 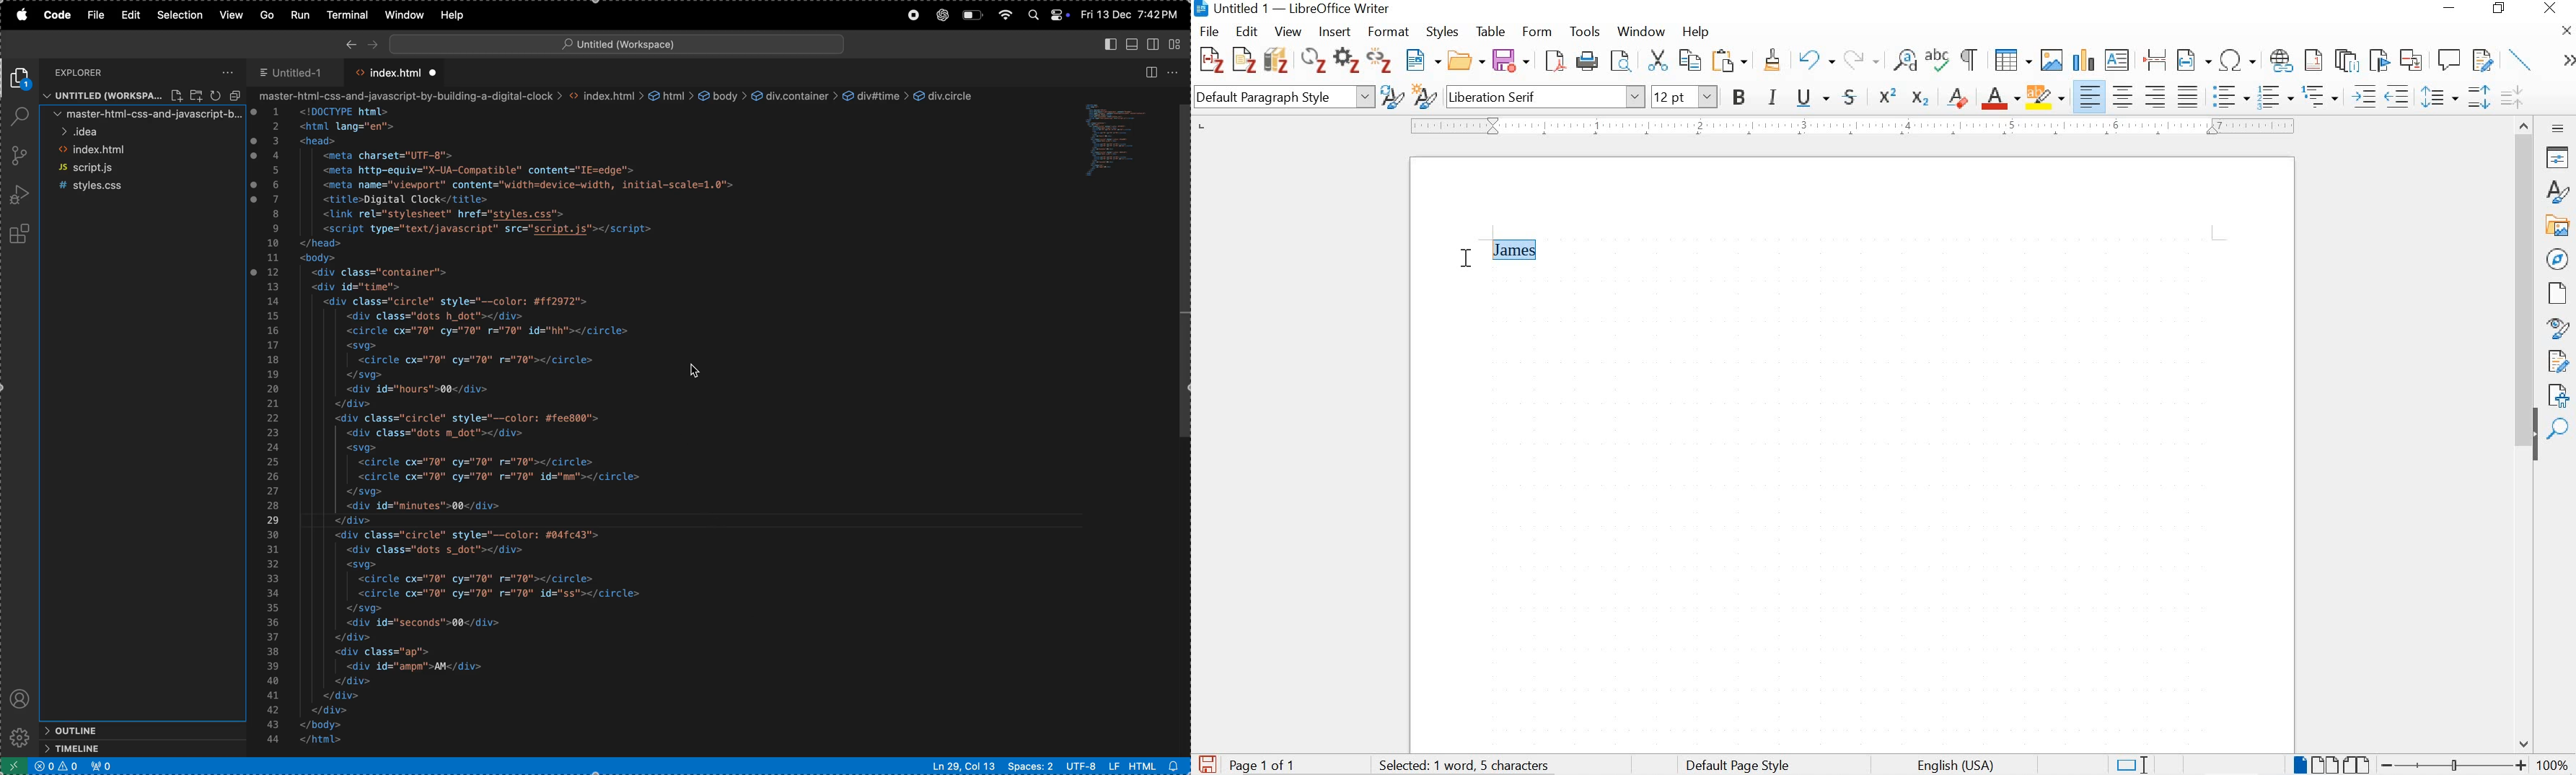 What do you see at coordinates (1381, 63) in the screenshot?
I see `unlink citations` at bounding box center [1381, 63].